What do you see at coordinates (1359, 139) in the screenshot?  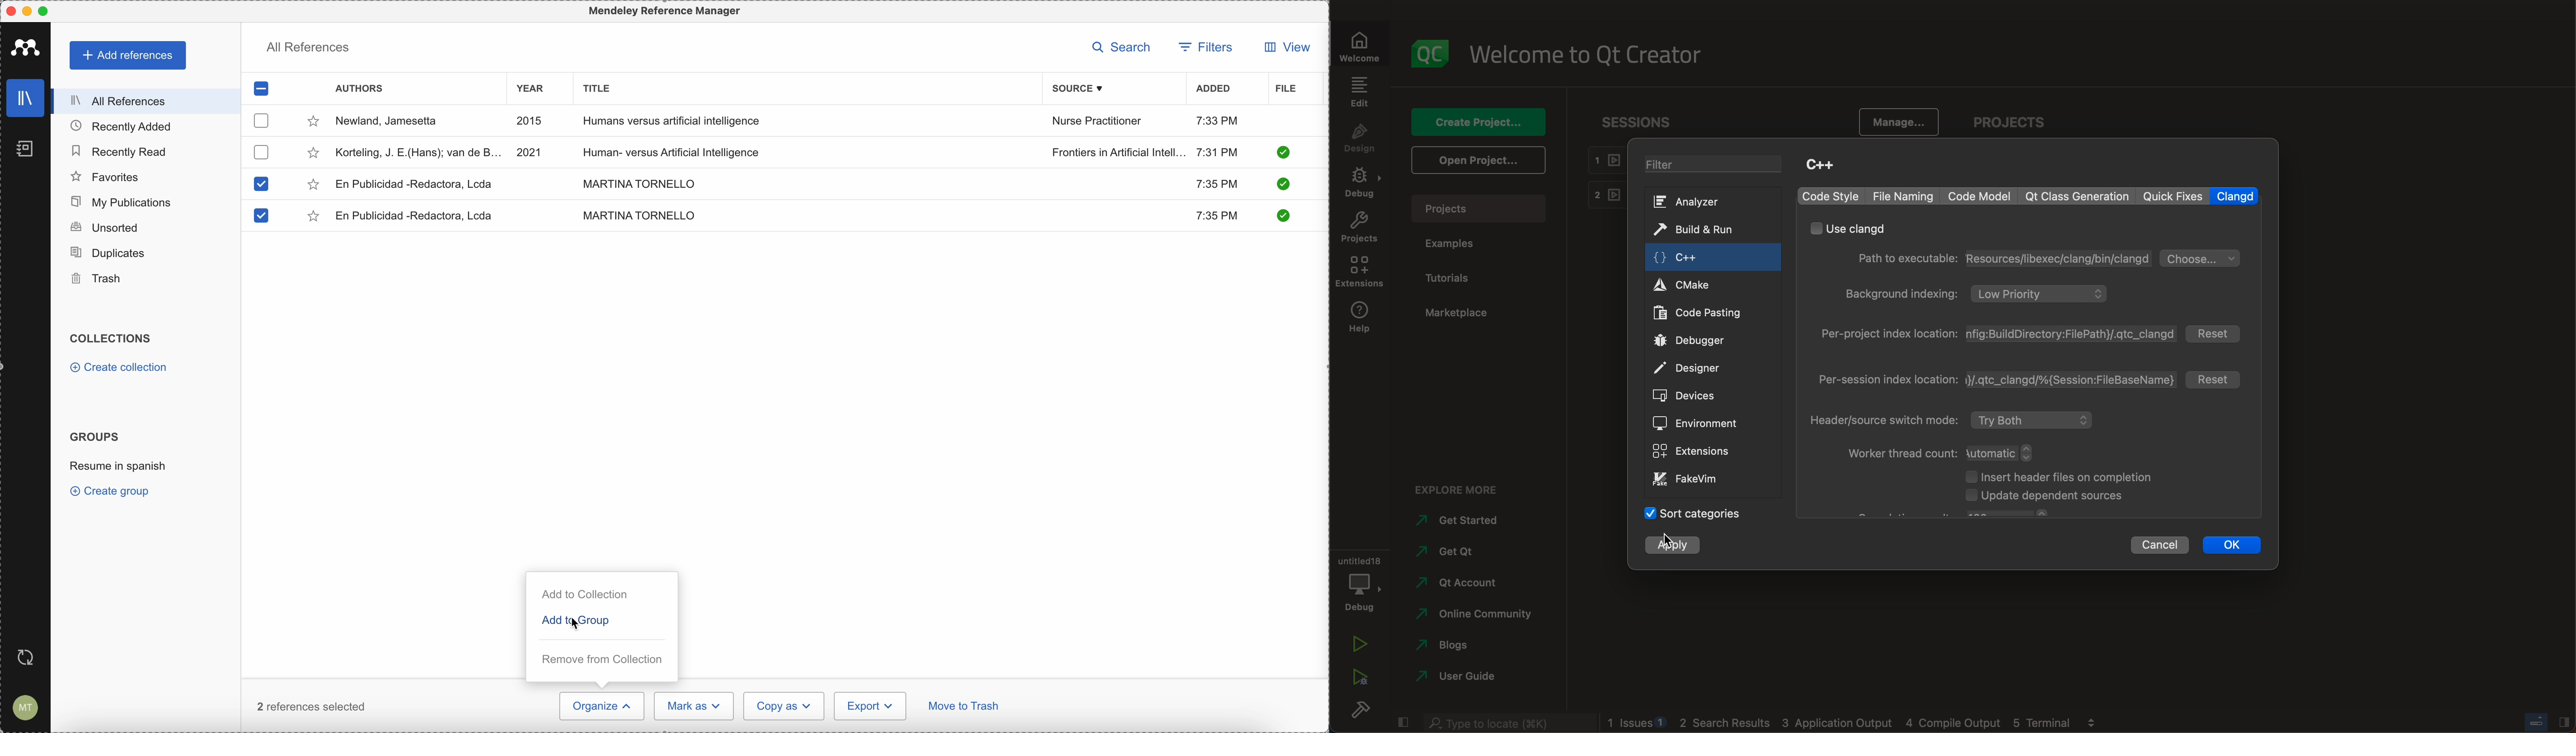 I see `design` at bounding box center [1359, 139].